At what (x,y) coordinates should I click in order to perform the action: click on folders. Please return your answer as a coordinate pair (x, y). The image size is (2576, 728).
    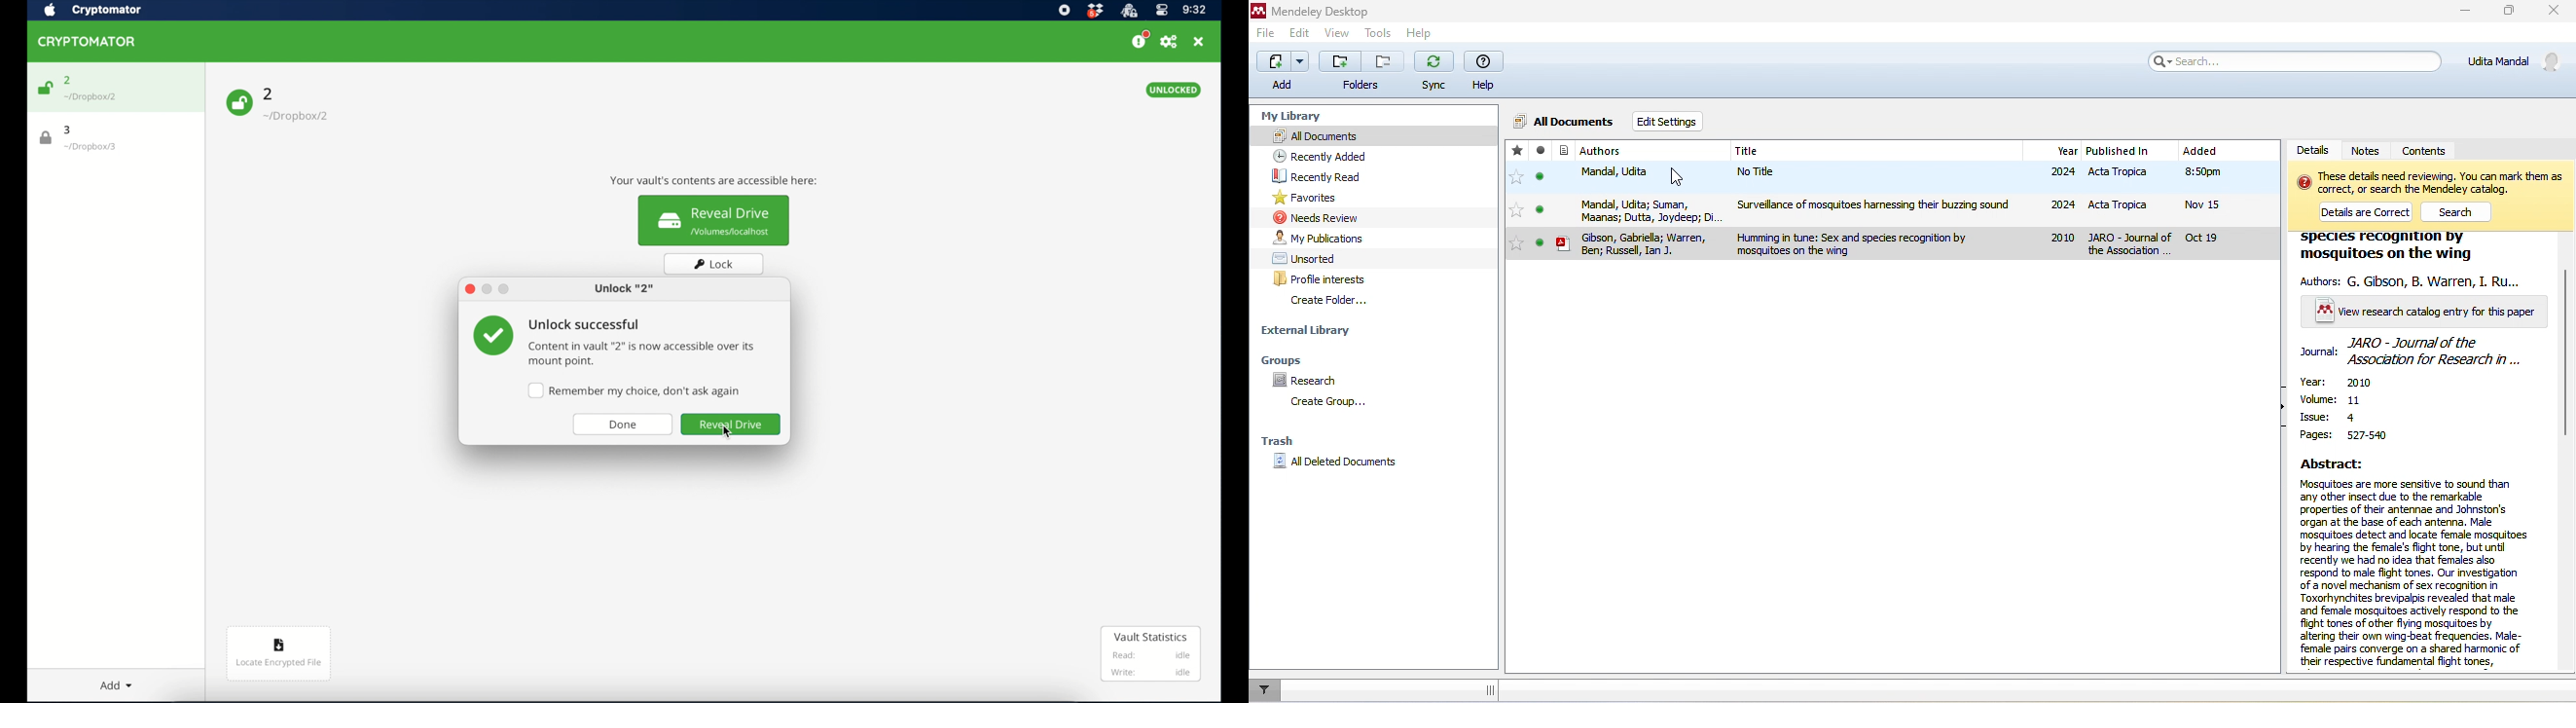
    Looking at the image, I should click on (1363, 86).